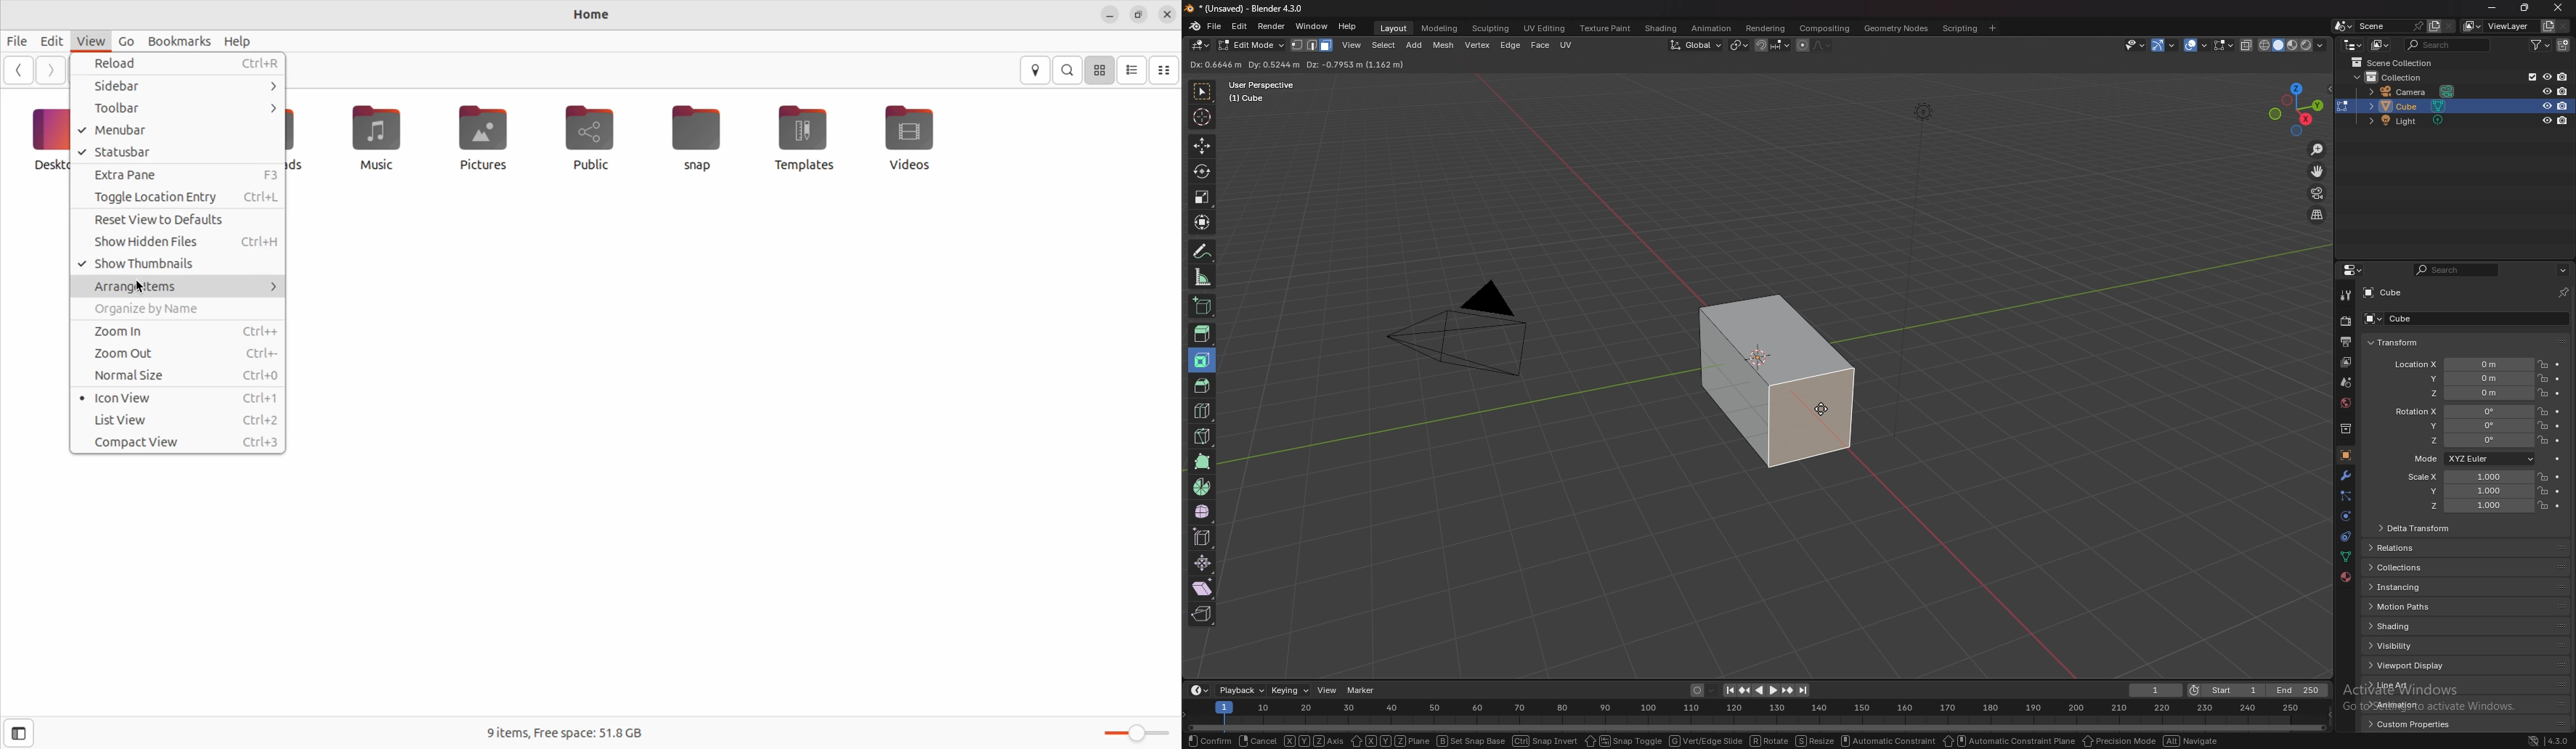 This screenshot has width=2576, height=756. I want to click on search, so click(1070, 70).